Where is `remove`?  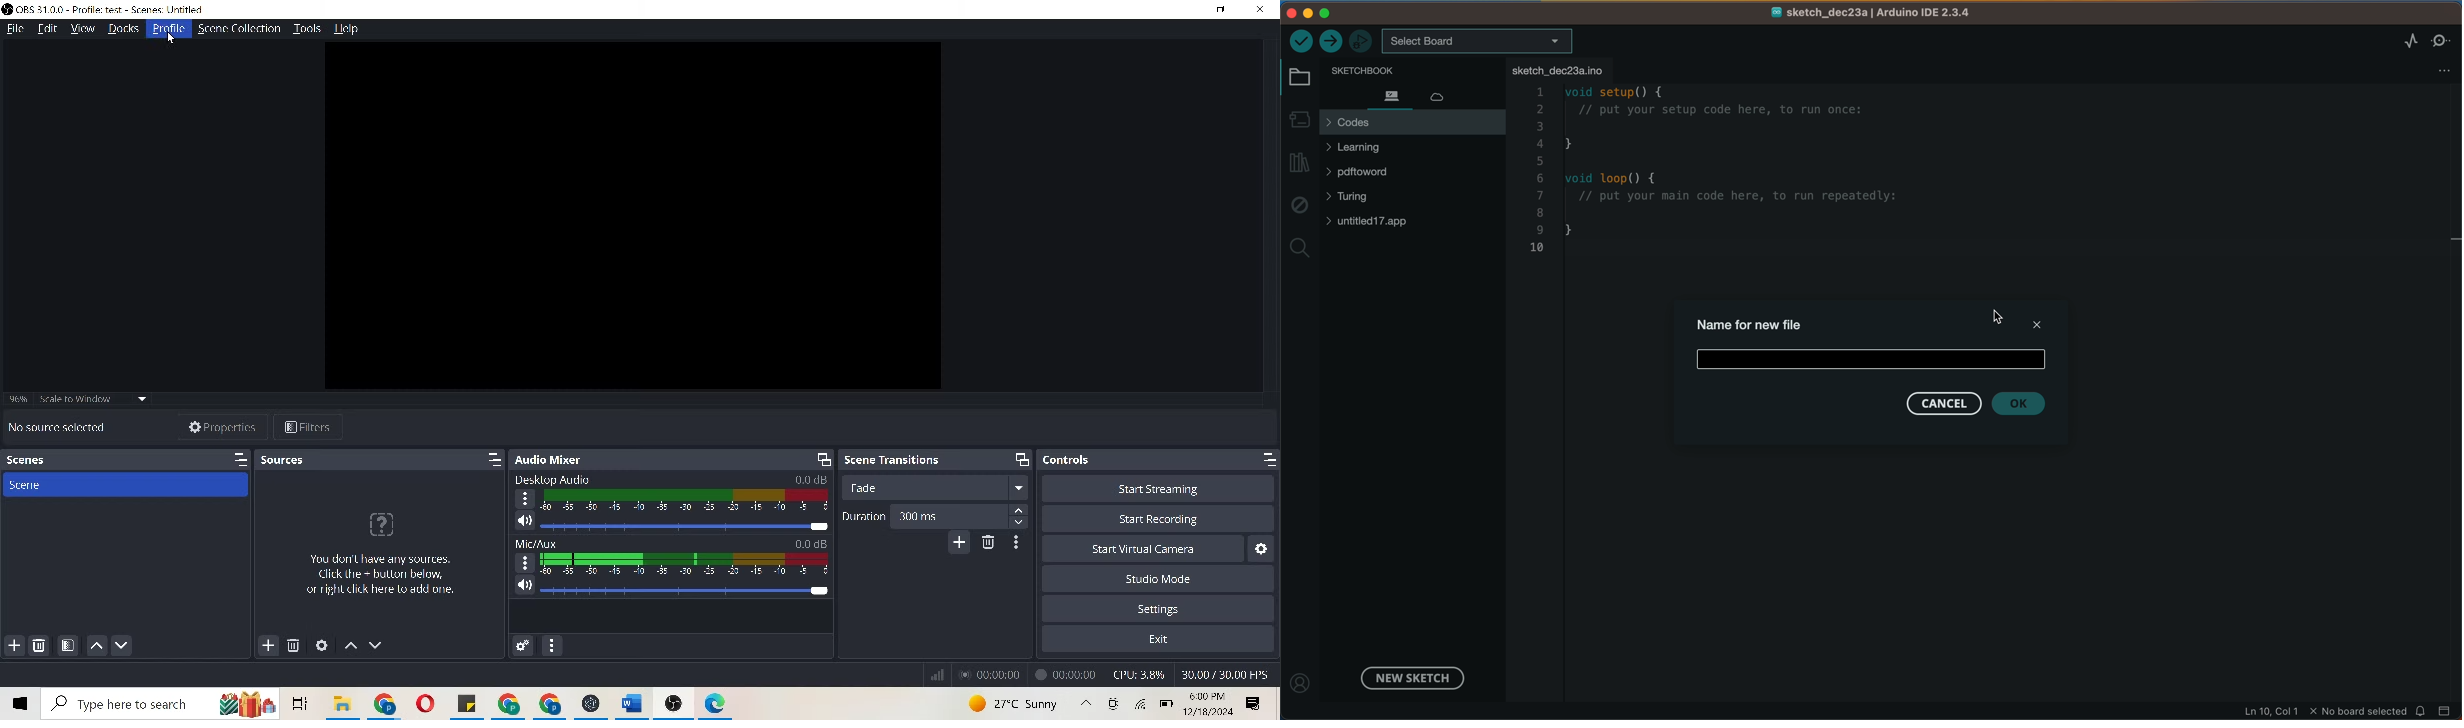 remove is located at coordinates (992, 545).